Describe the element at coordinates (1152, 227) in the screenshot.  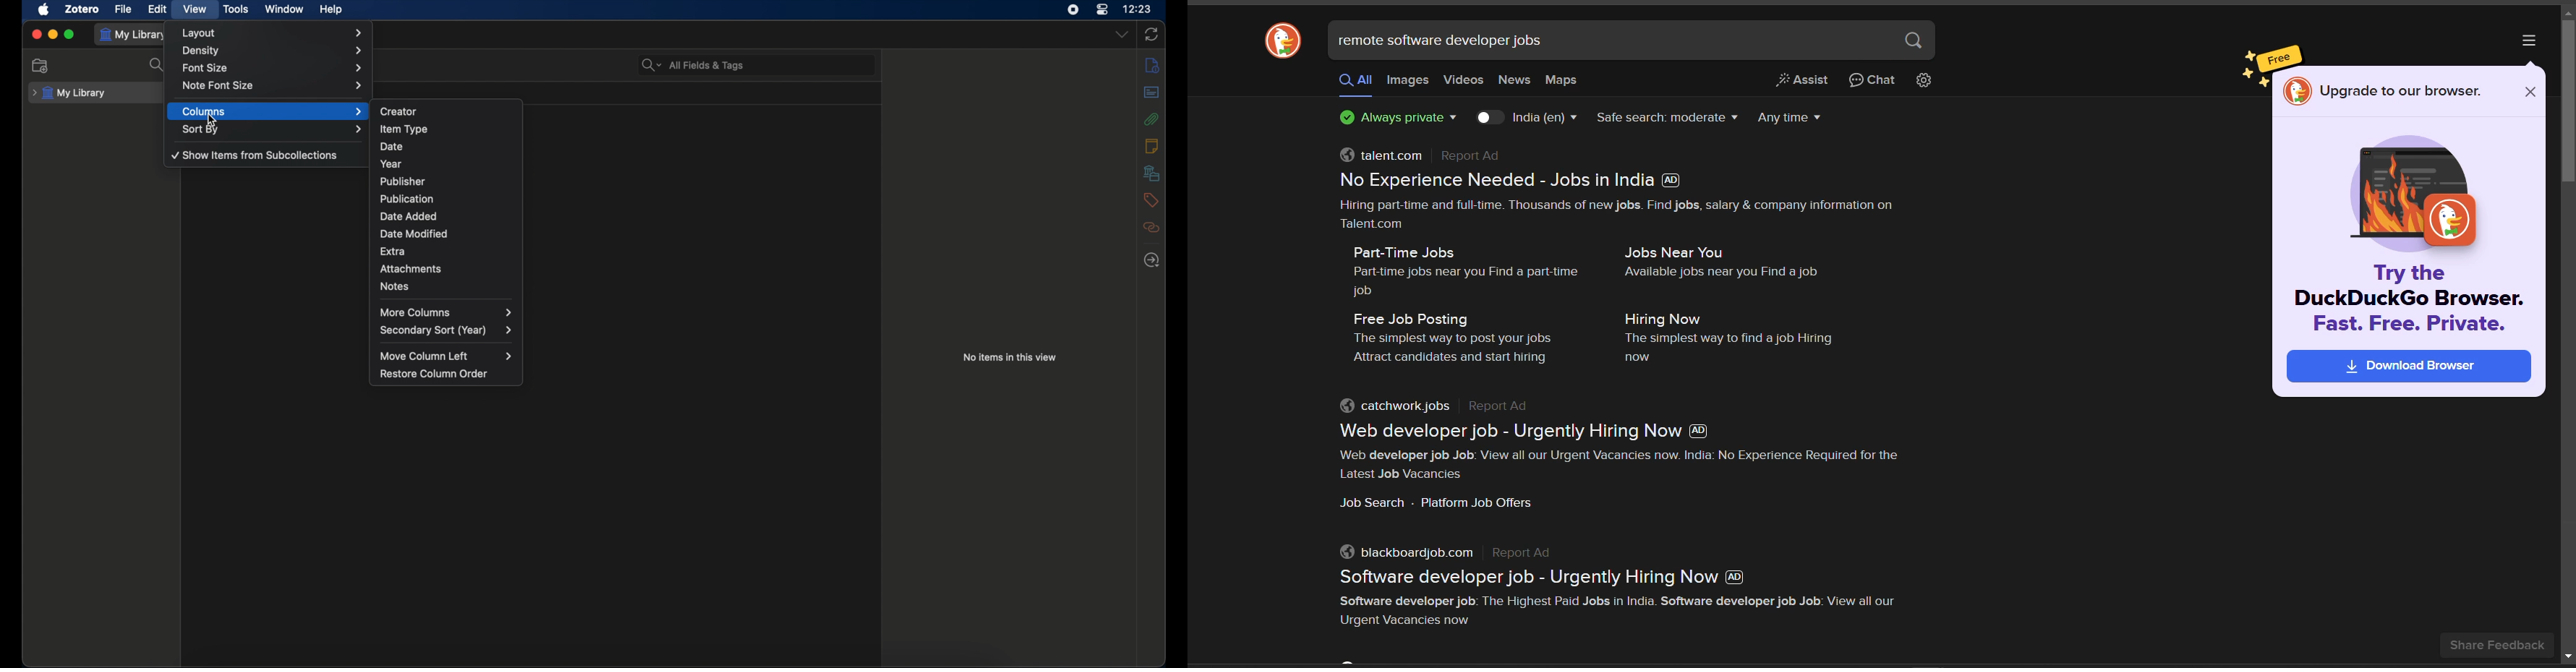
I see `related` at that location.